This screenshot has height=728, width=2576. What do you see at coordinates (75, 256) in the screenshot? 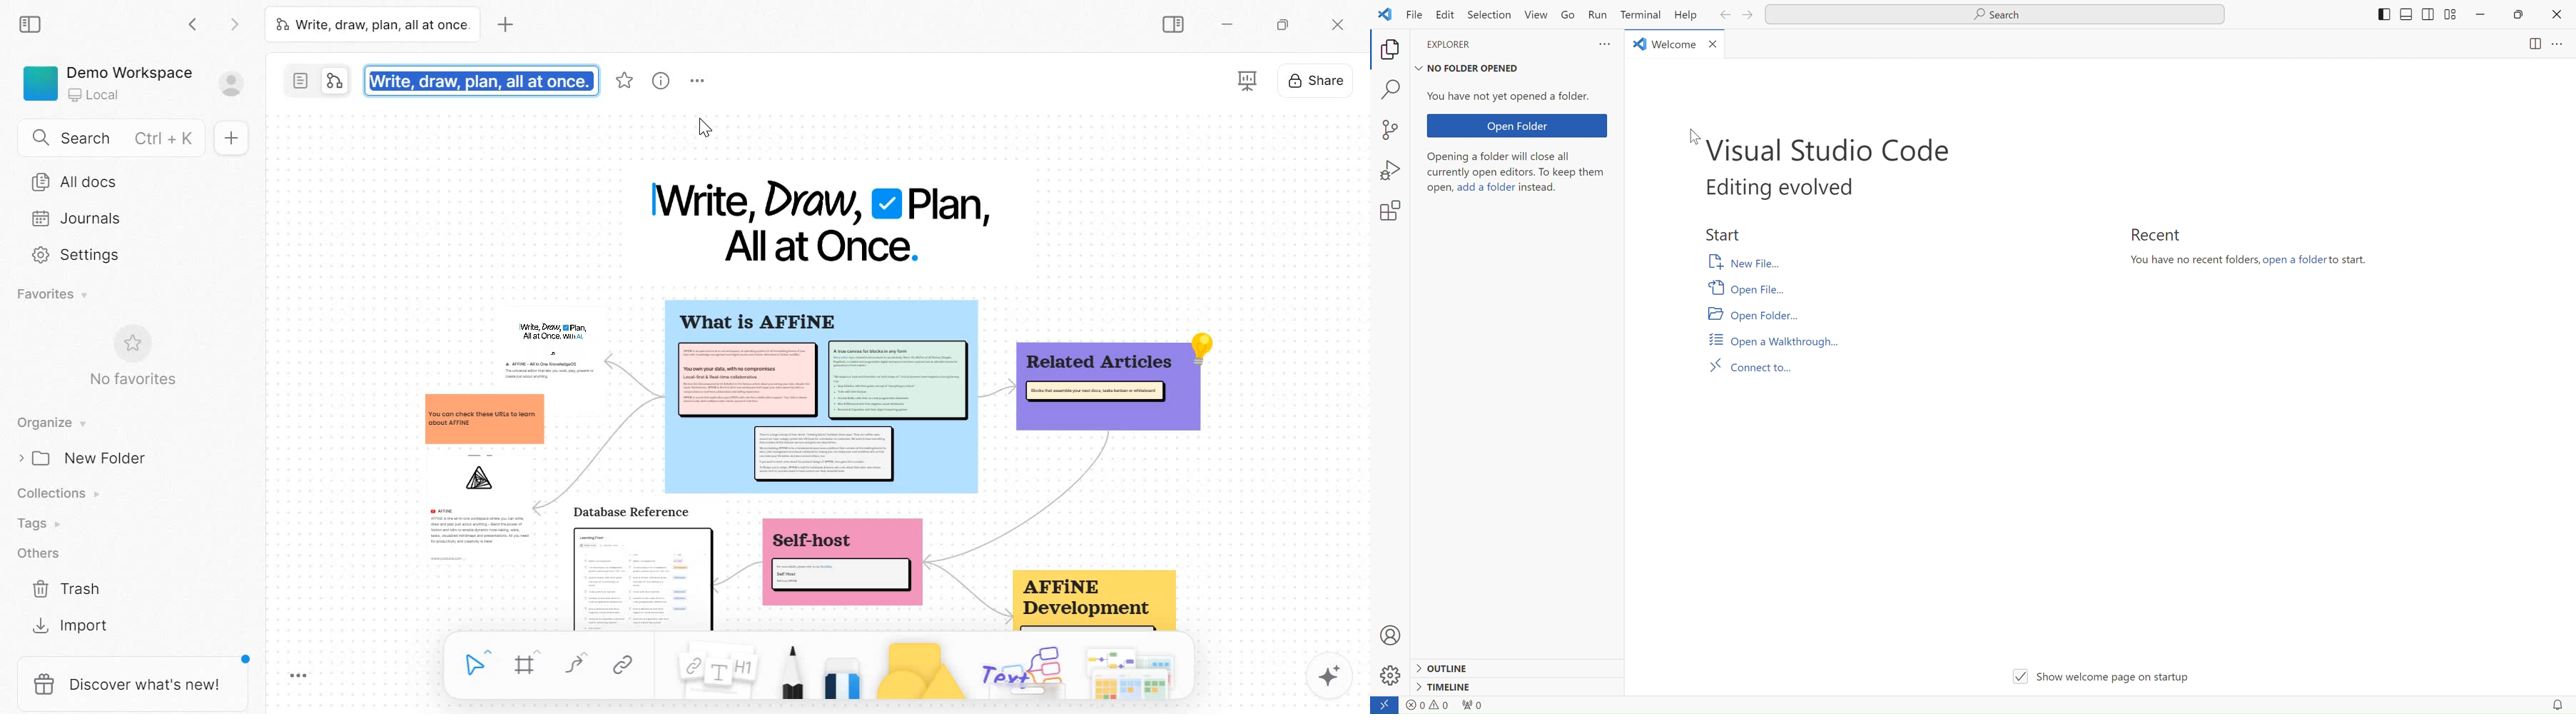
I see `Settings` at bounding box center [75, 256].